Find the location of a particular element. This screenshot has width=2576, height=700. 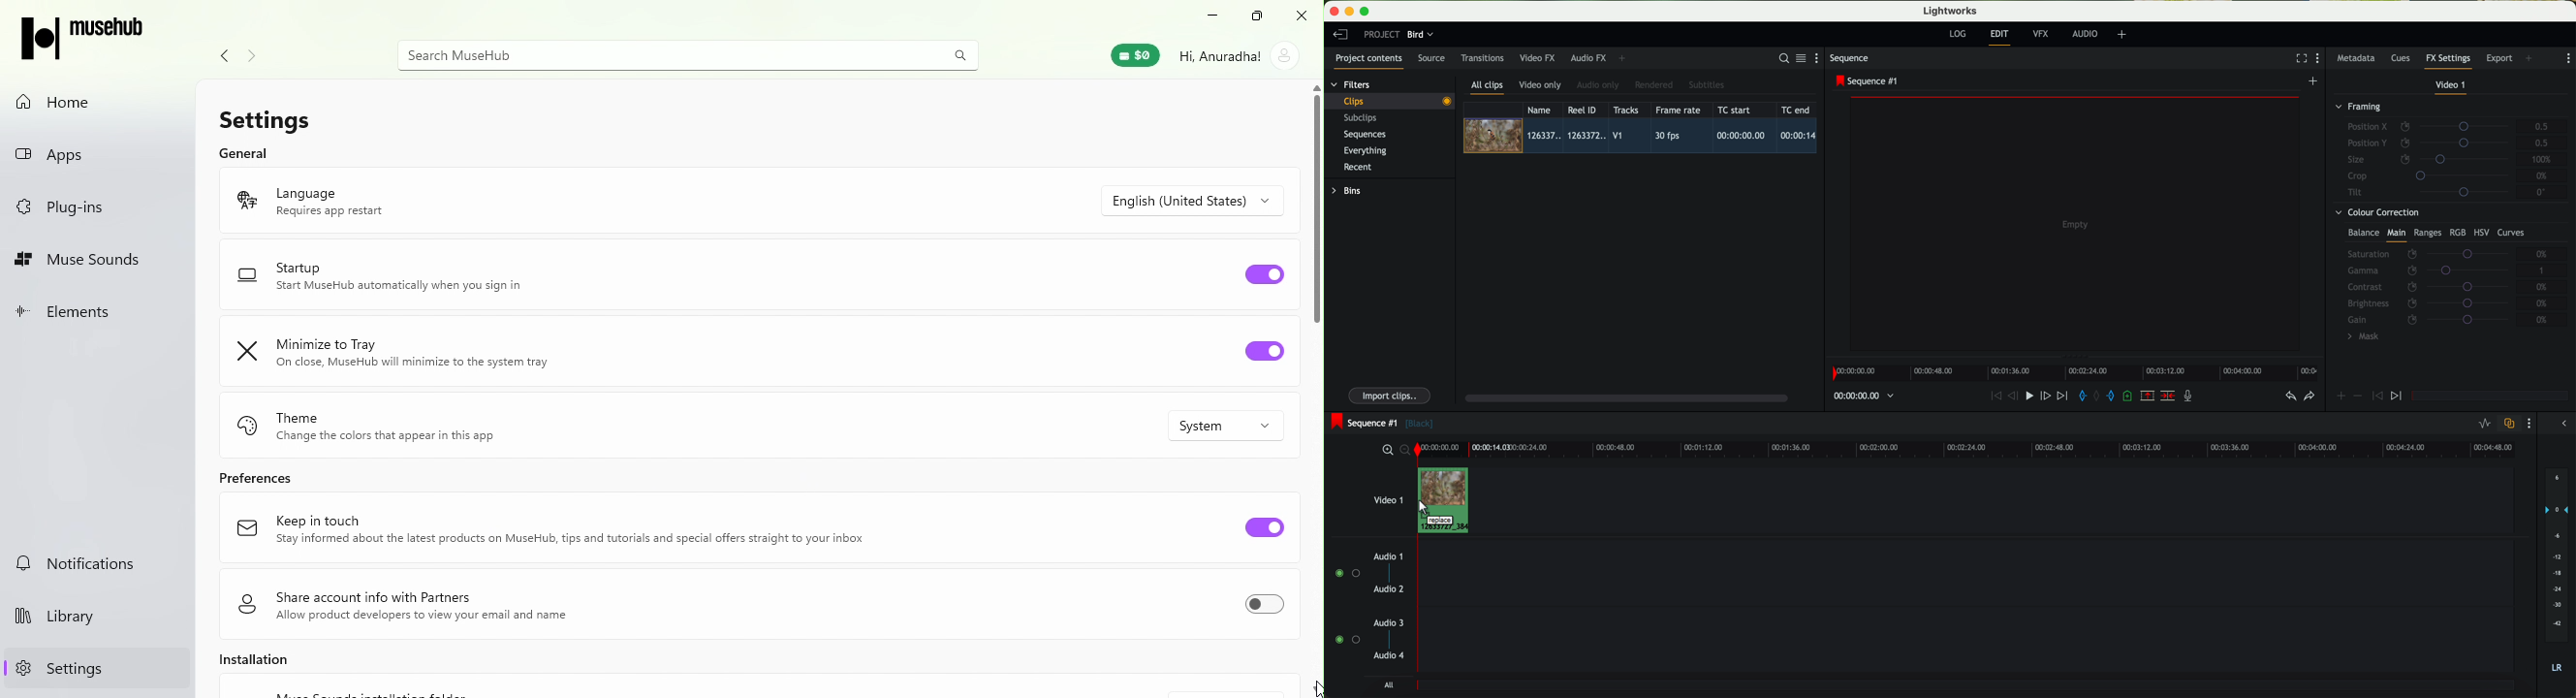

tracks is located at coordinates (1624, 110).